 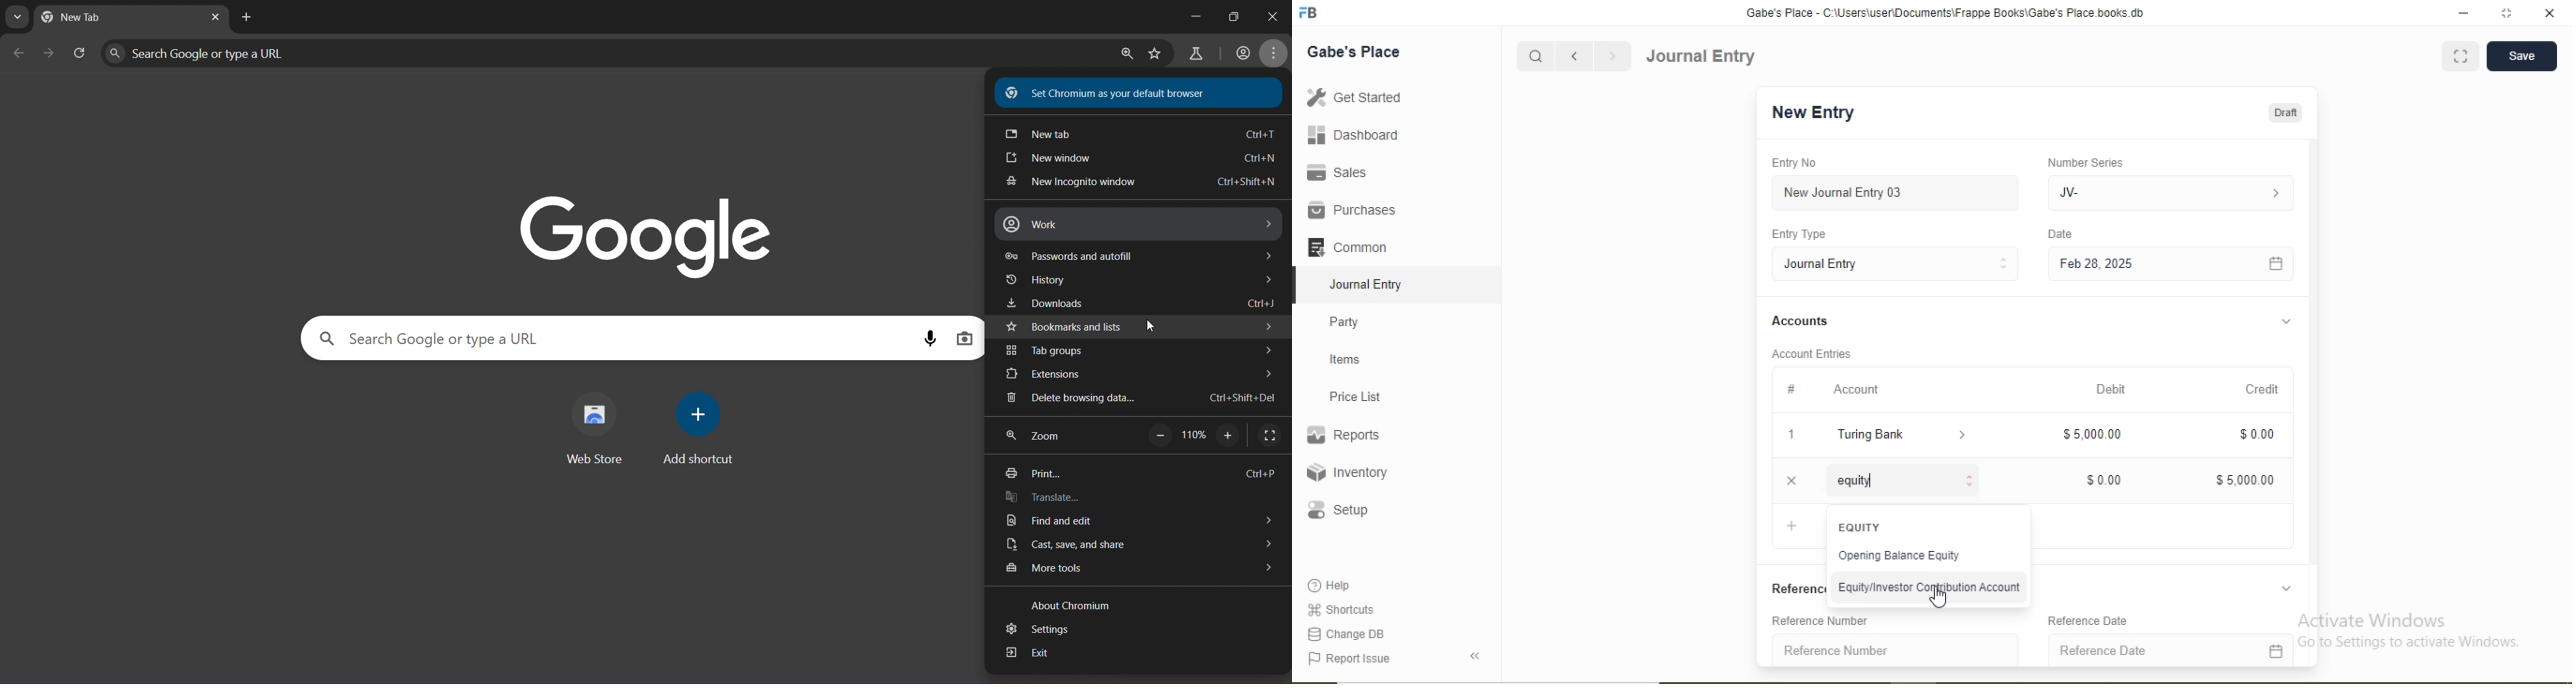 What do you see at coordinates (1792, 481) in the screenshot?
I see `Close` at bounding box center [1792, 481].